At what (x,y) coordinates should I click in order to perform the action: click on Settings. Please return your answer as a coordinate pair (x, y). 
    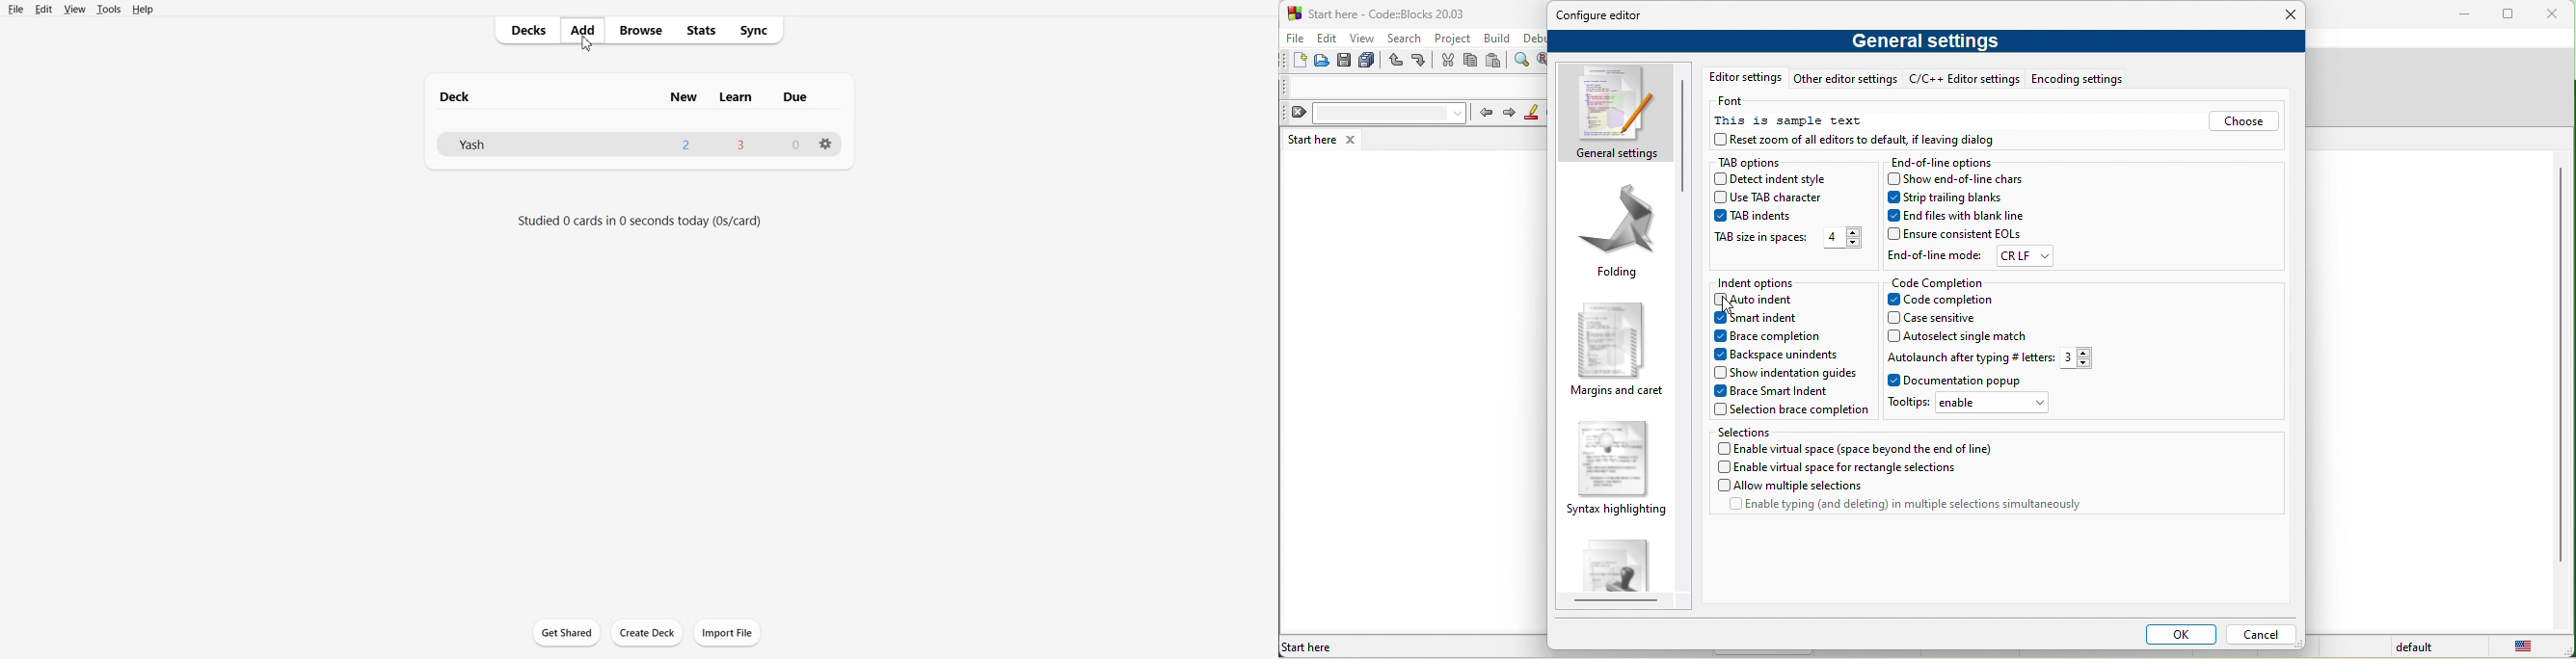
    Looking at the image, I should click on (825, 144).